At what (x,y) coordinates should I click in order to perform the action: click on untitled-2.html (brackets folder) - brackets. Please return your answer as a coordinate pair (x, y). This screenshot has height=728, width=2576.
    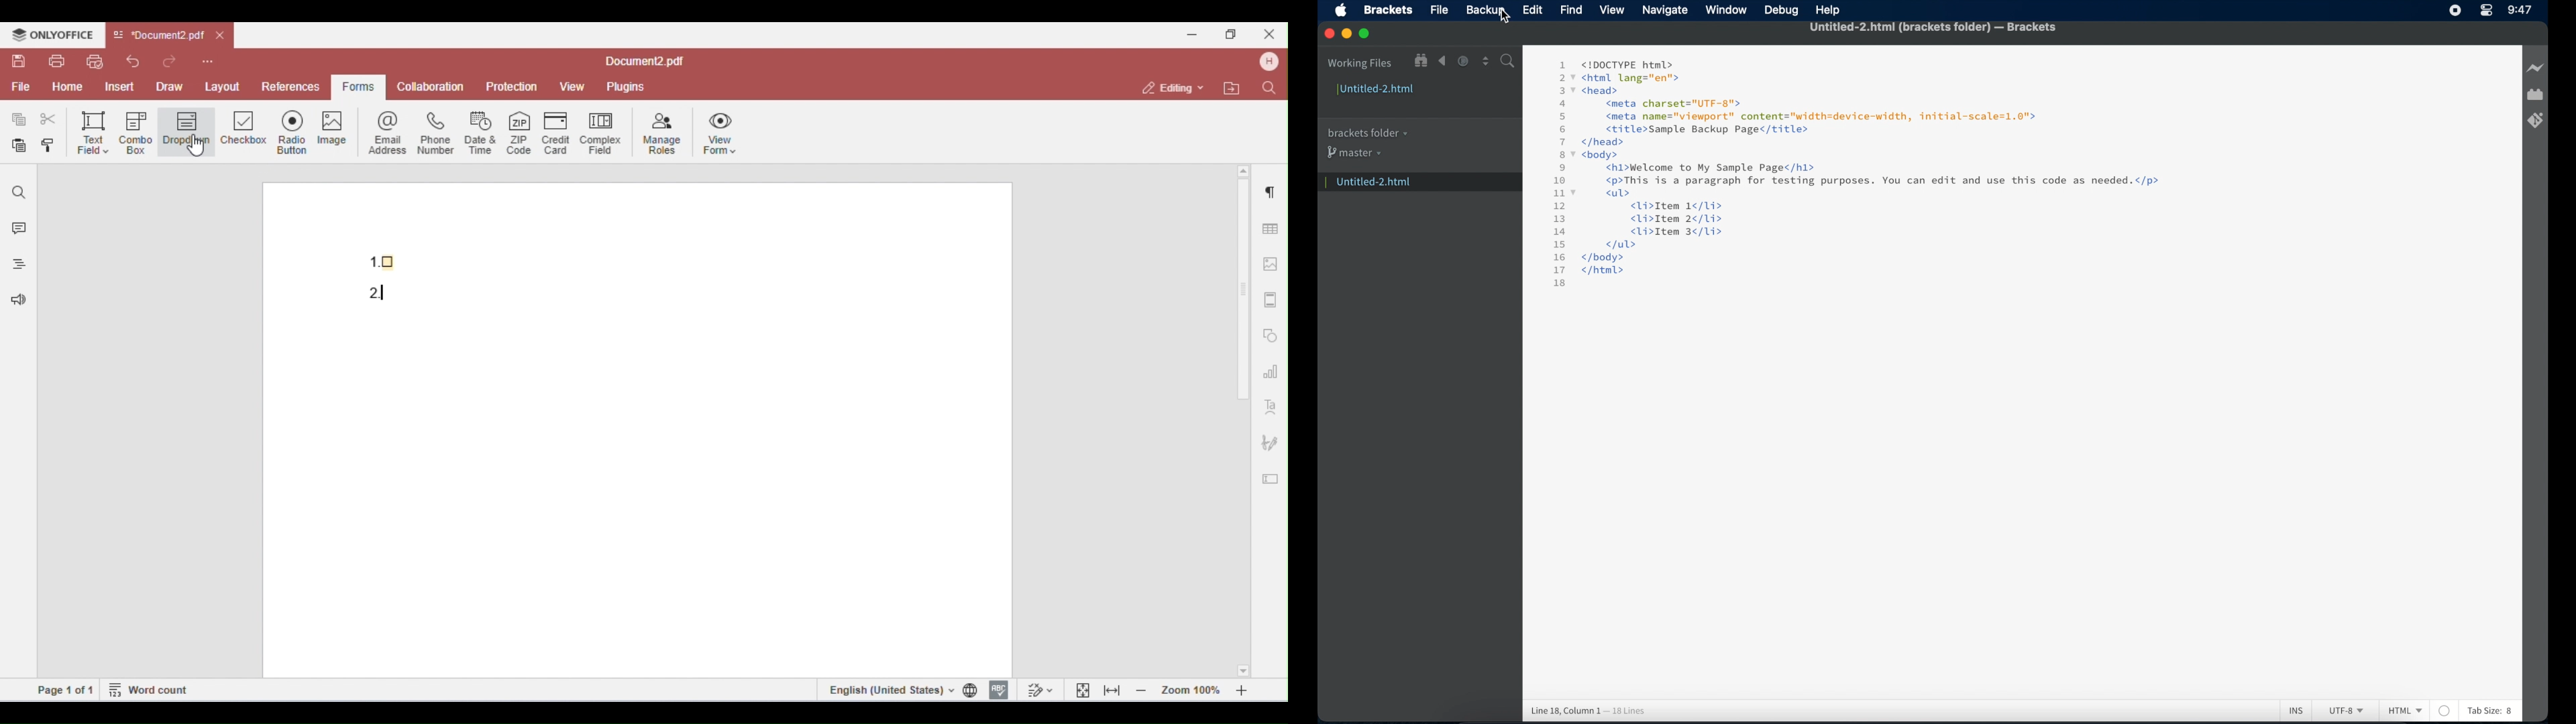
    Looking at the image, I should click on (1933, 27).